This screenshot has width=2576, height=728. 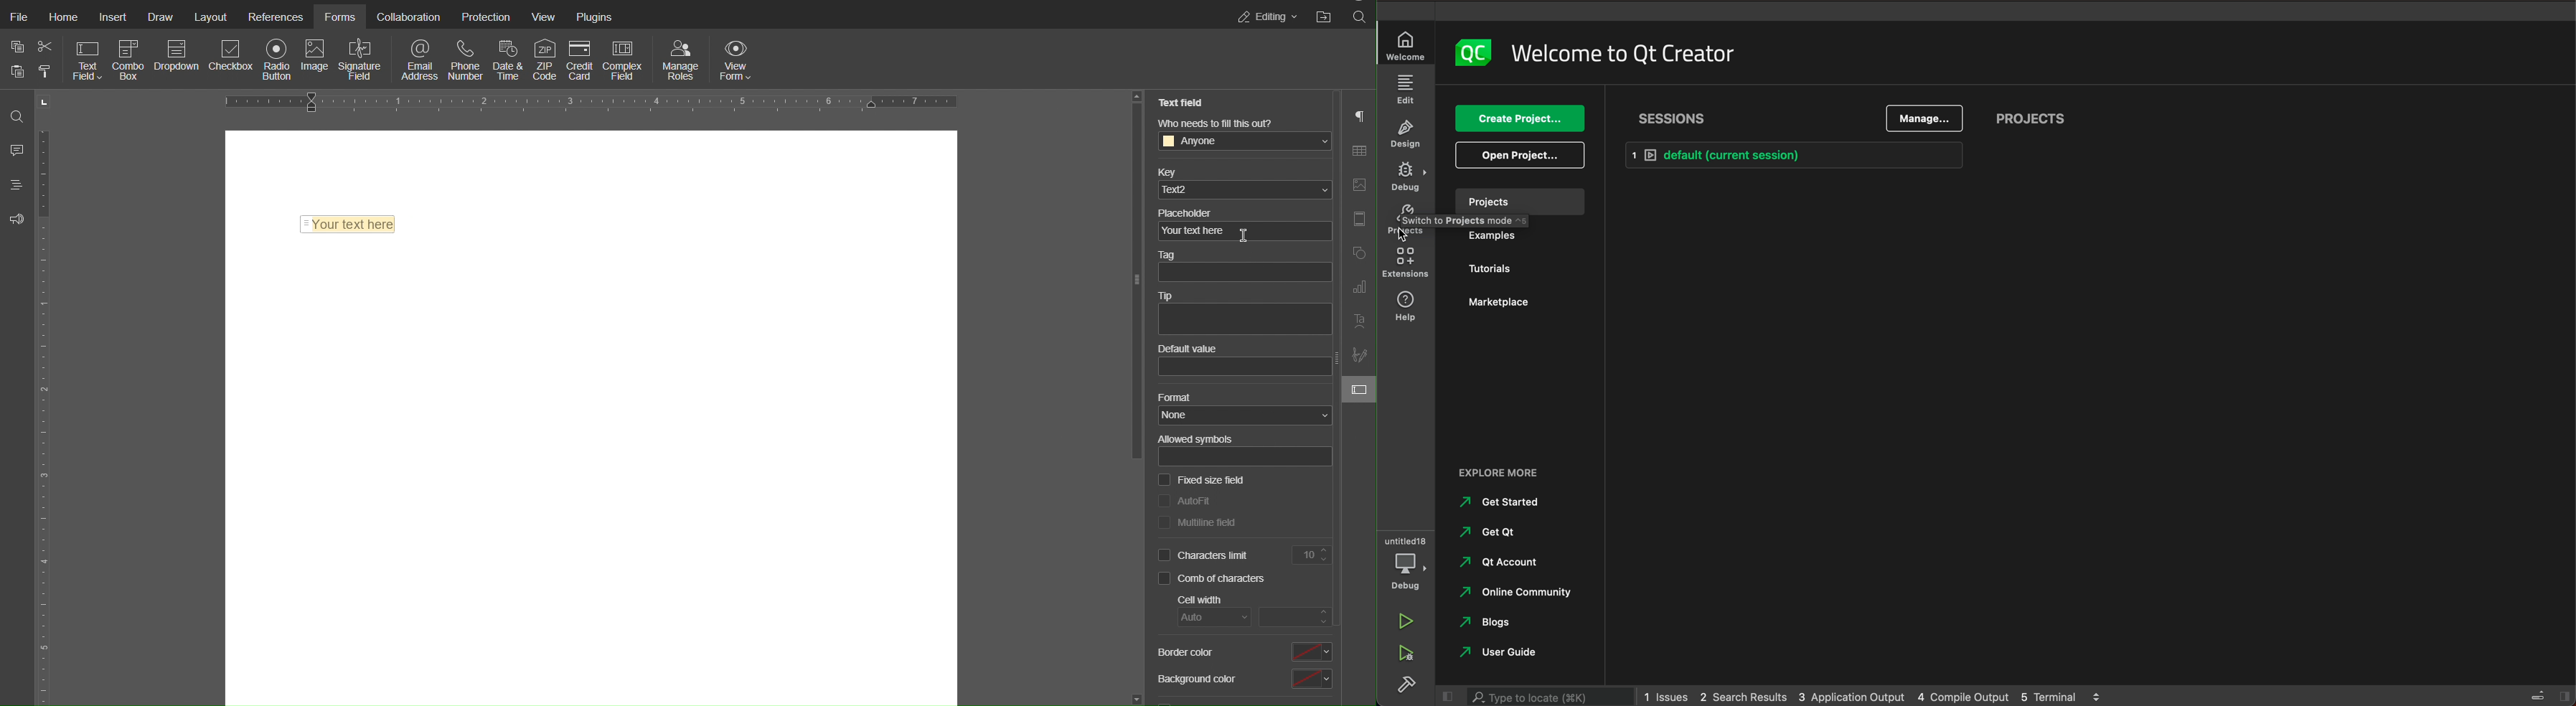 What do you see at coordinates (1325, 15) in the screenshot?
I see `Open File Location` at bounding box center [1325, 15].